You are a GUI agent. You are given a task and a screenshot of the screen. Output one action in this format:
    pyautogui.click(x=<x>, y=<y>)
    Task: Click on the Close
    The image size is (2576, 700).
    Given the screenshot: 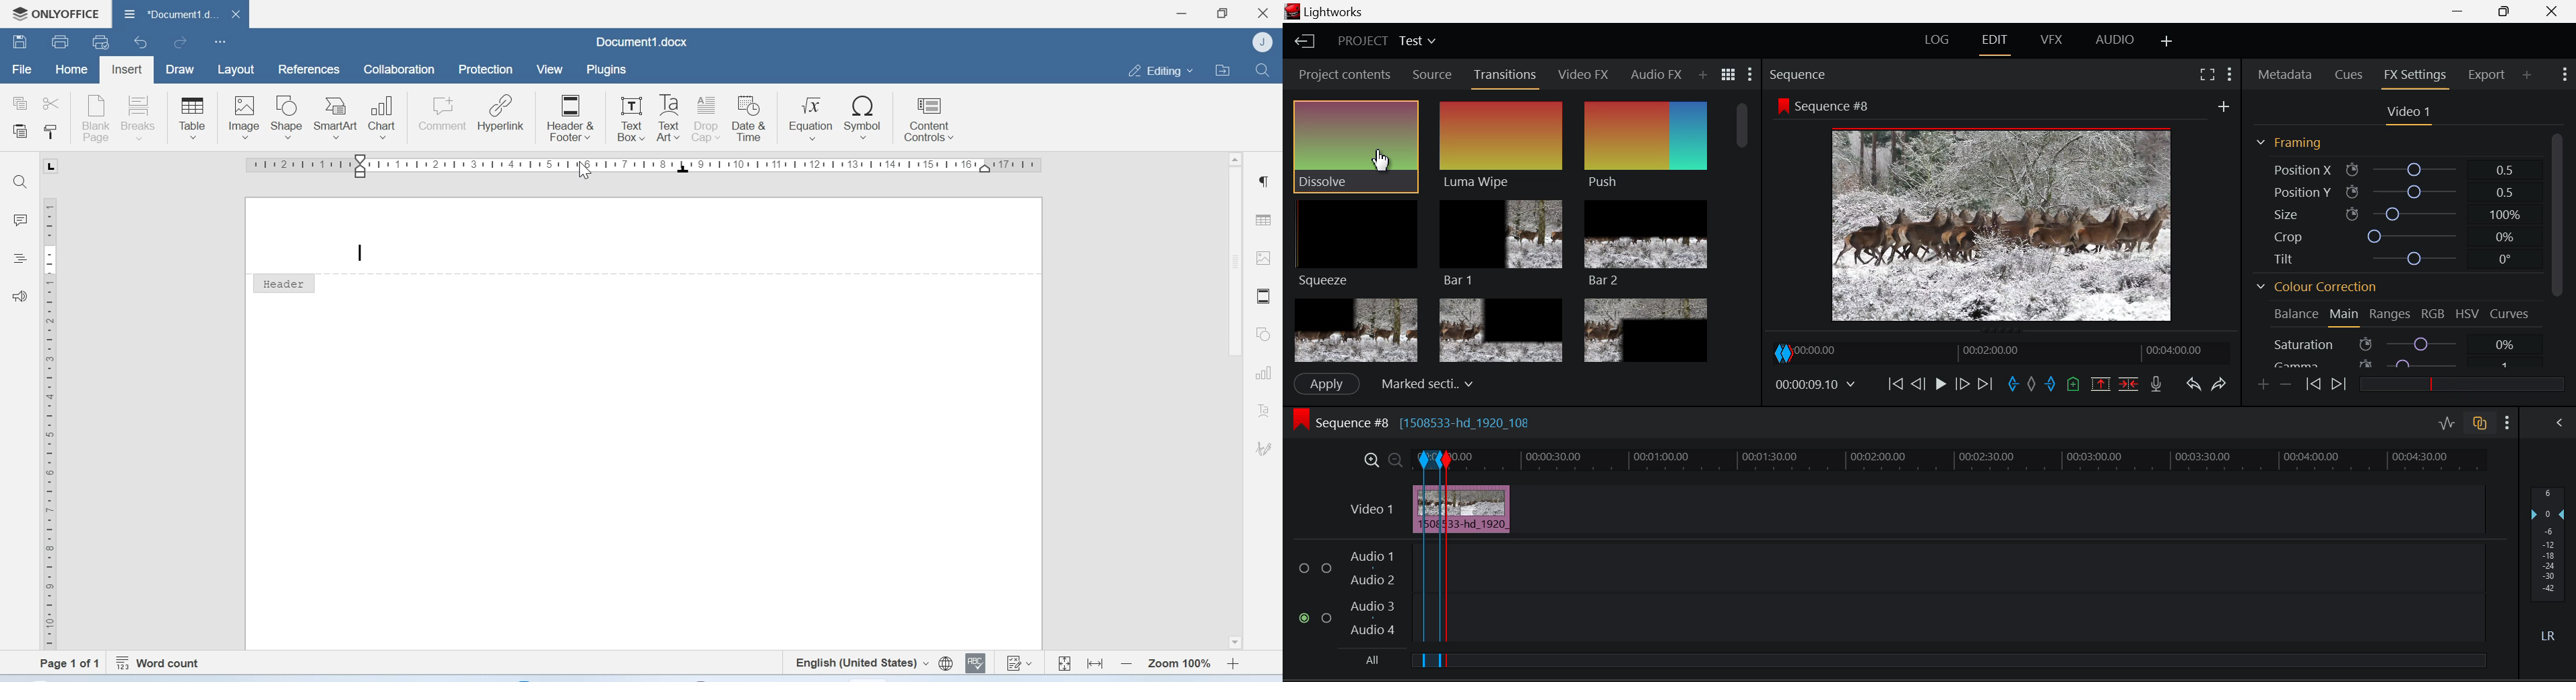 What is the action you would take?
    pyautogui.click(x=1264, y=13)
    